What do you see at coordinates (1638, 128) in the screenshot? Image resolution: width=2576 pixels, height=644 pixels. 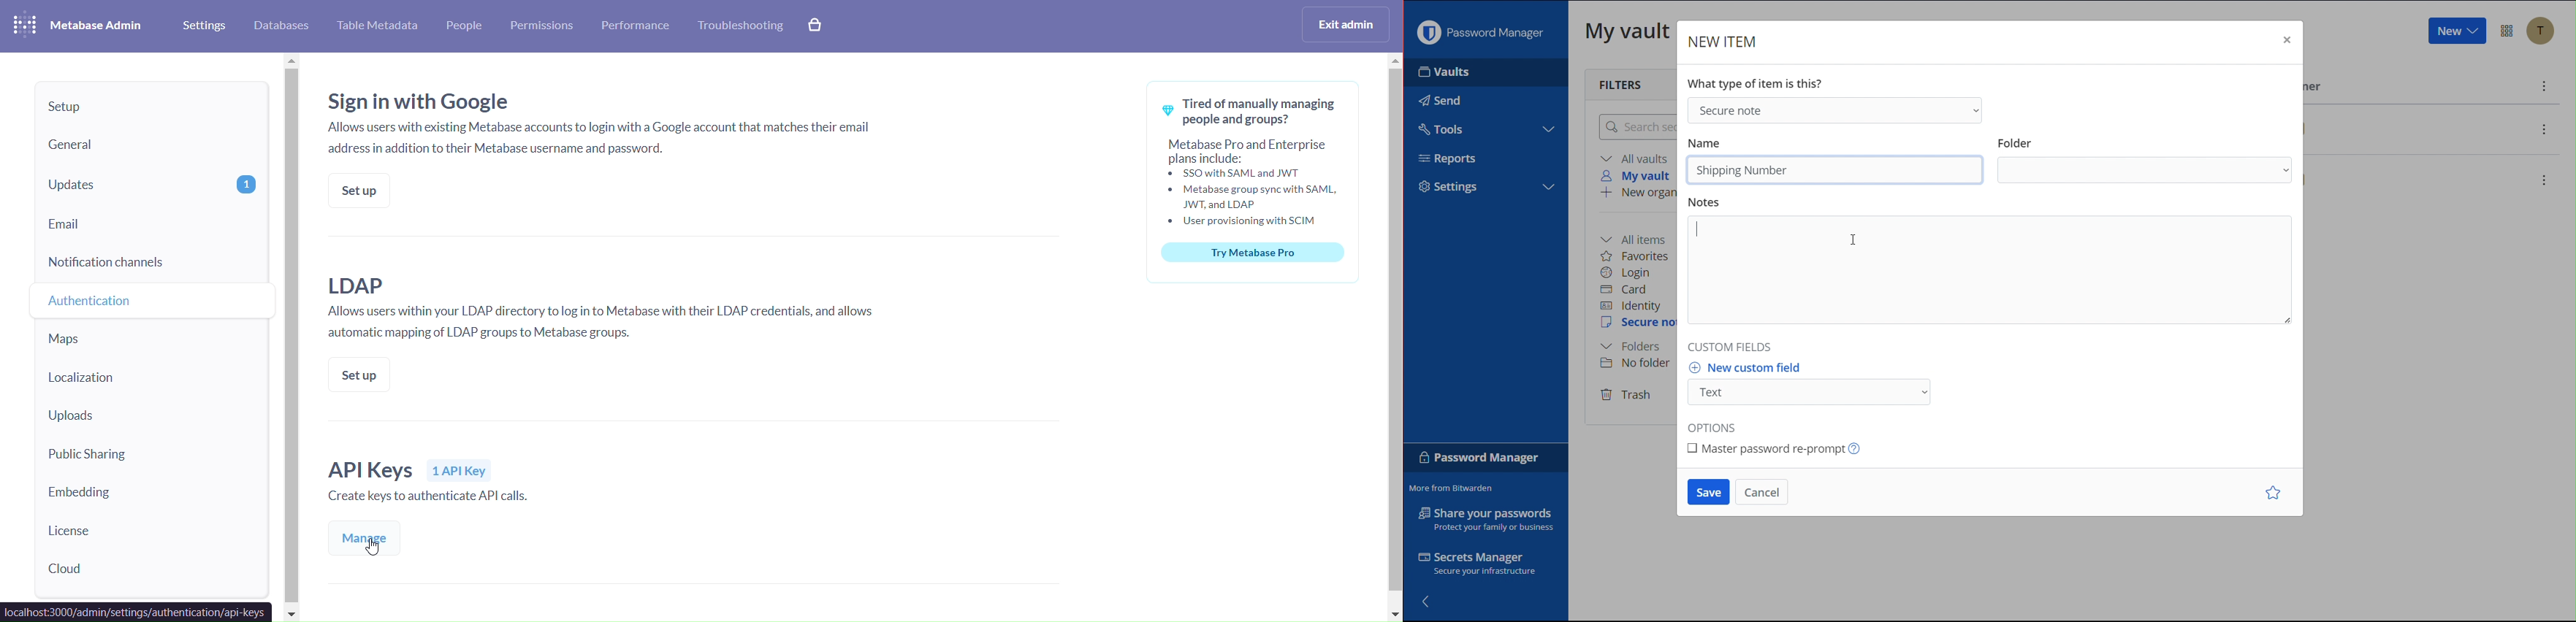 I see `Search Bar` at bounding box center [1638, 128].